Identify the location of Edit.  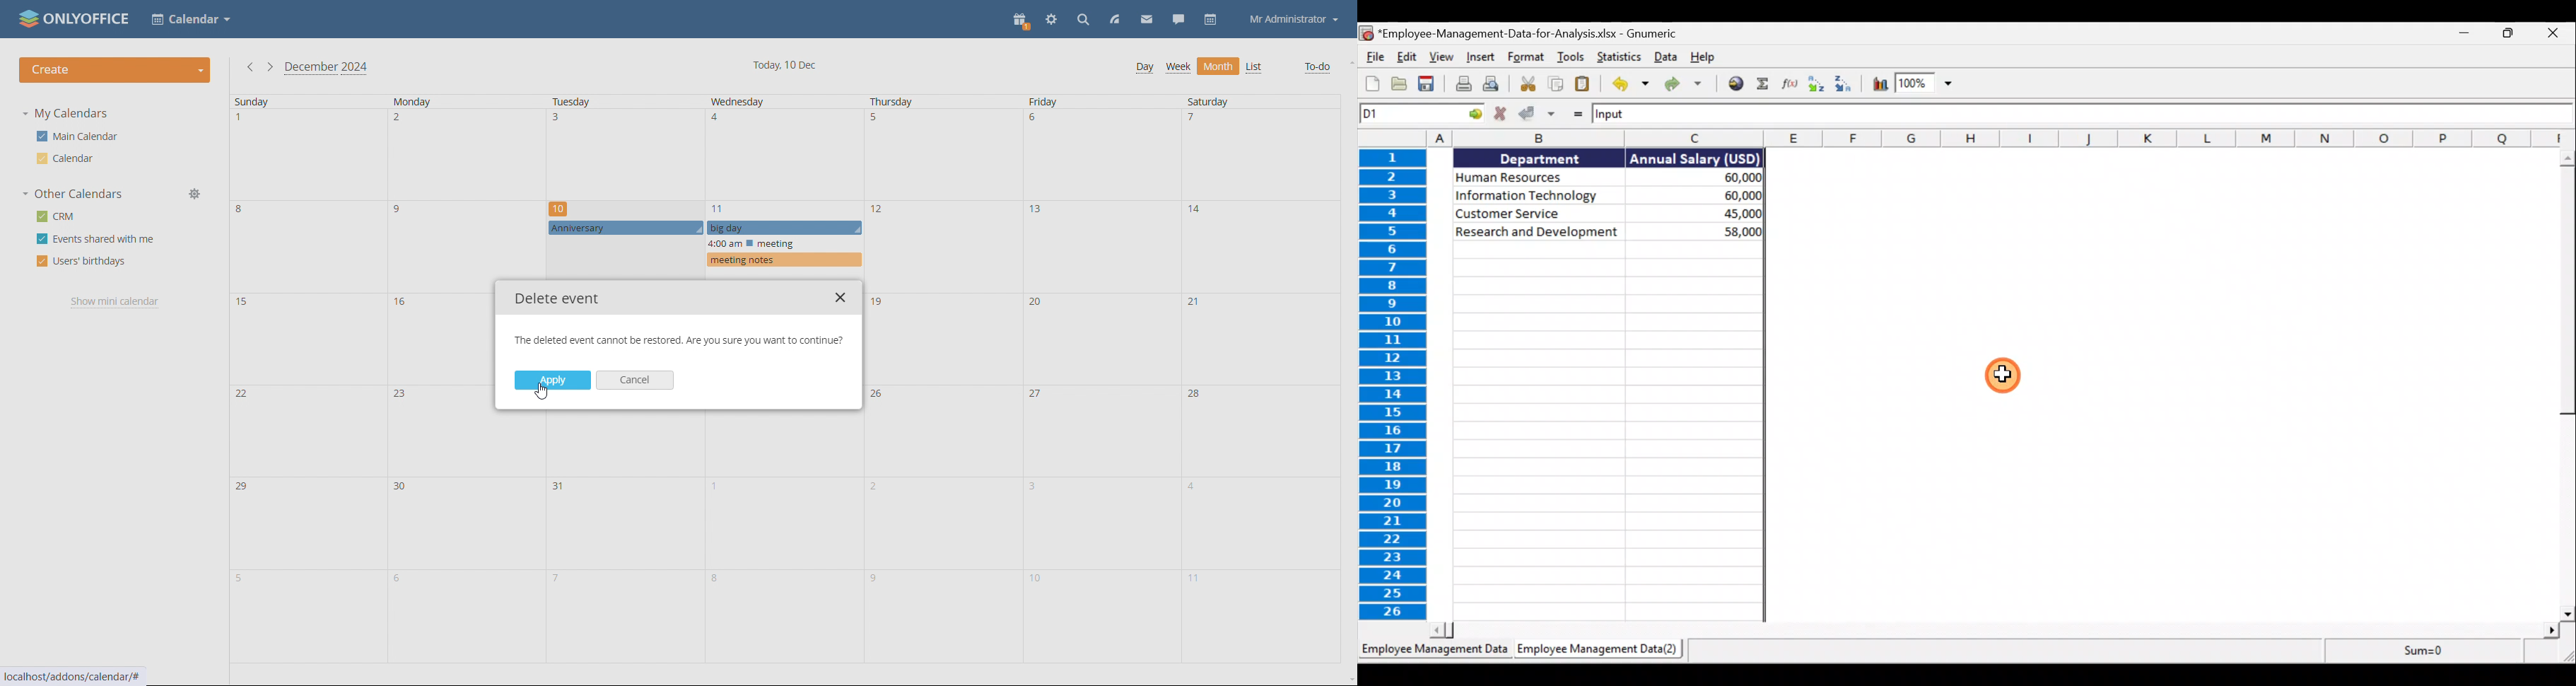
(1409, 53).